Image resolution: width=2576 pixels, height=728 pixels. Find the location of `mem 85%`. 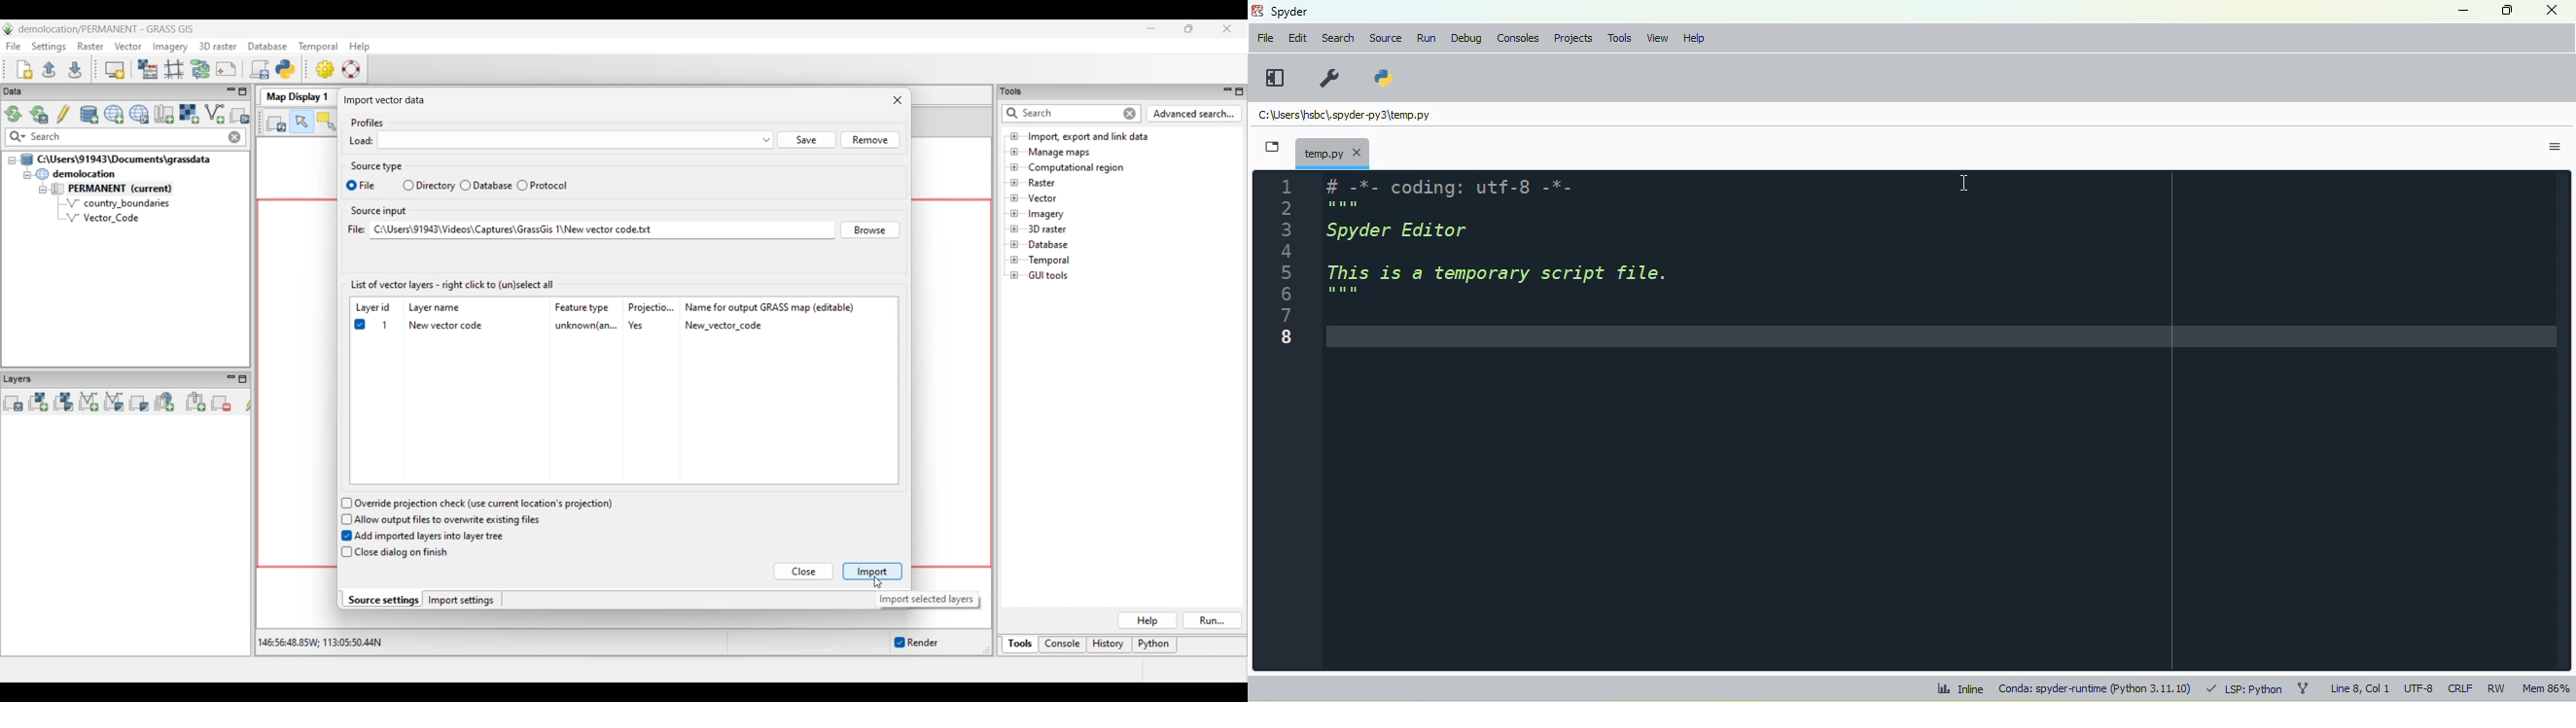

mem 85% is located at coordinates (2545, 687).